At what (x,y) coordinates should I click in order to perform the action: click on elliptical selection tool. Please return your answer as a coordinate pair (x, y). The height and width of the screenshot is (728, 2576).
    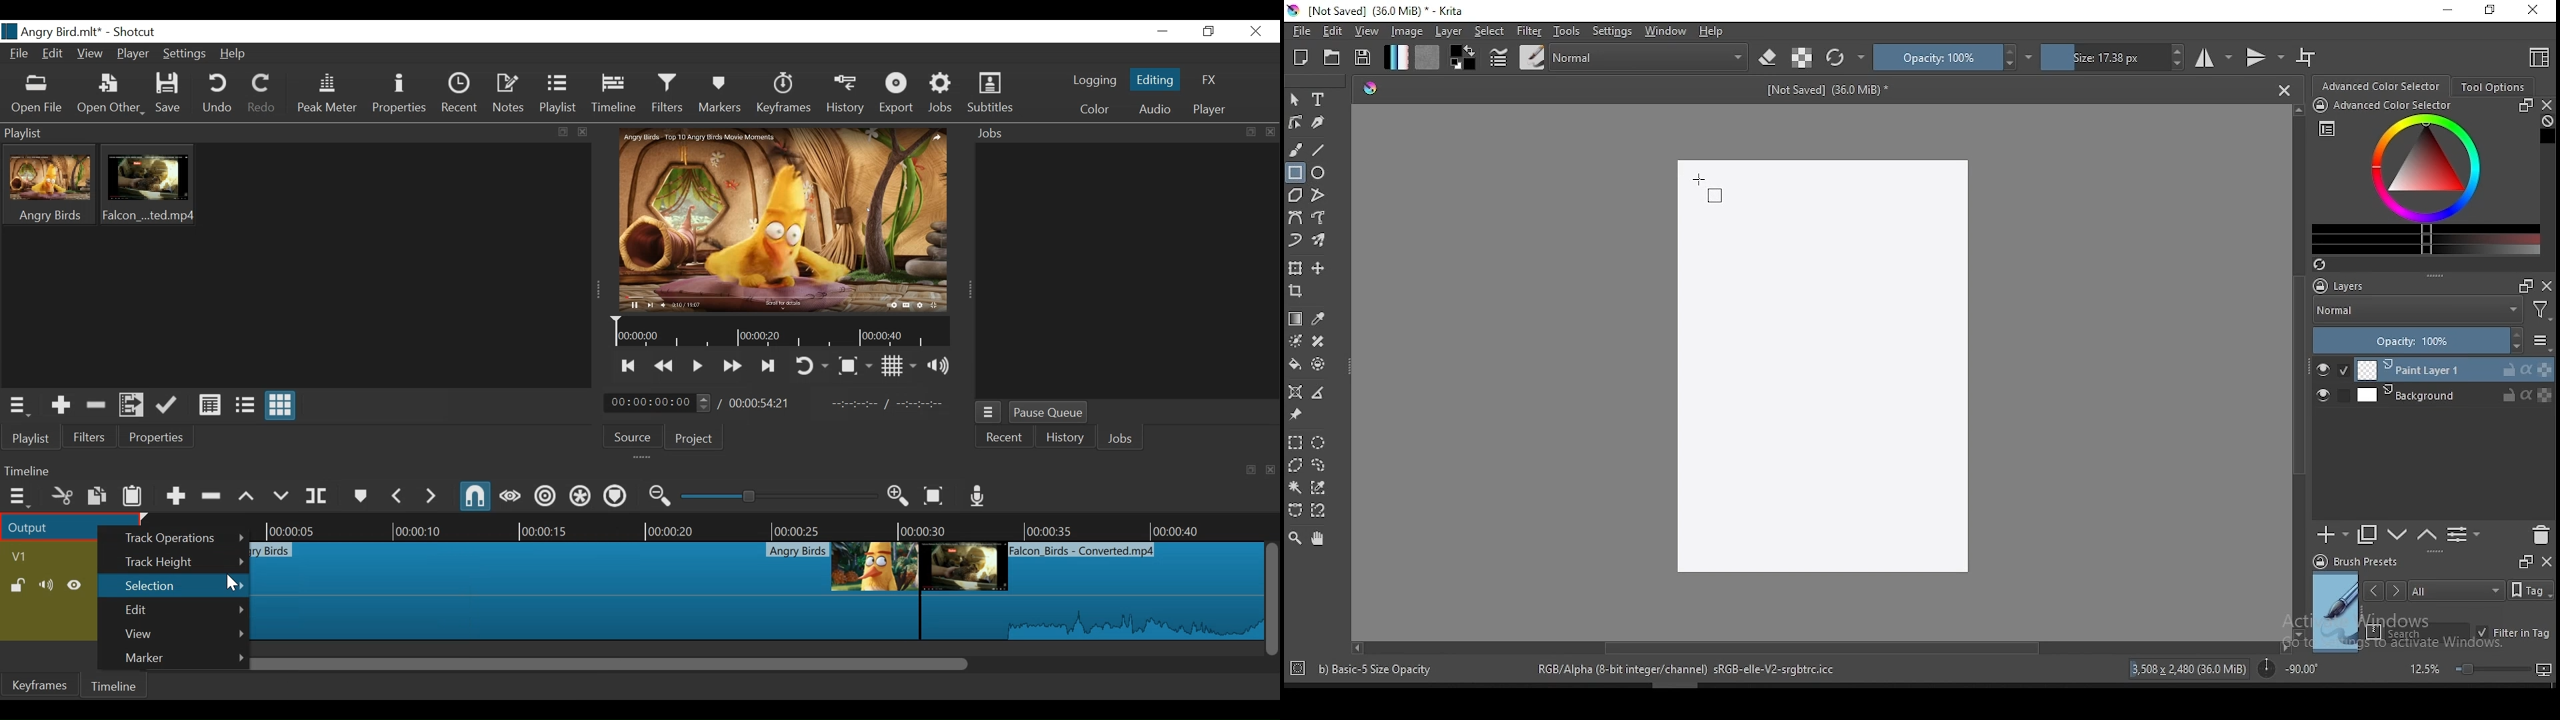
    Looking at the image, I should click on (1318, 443).